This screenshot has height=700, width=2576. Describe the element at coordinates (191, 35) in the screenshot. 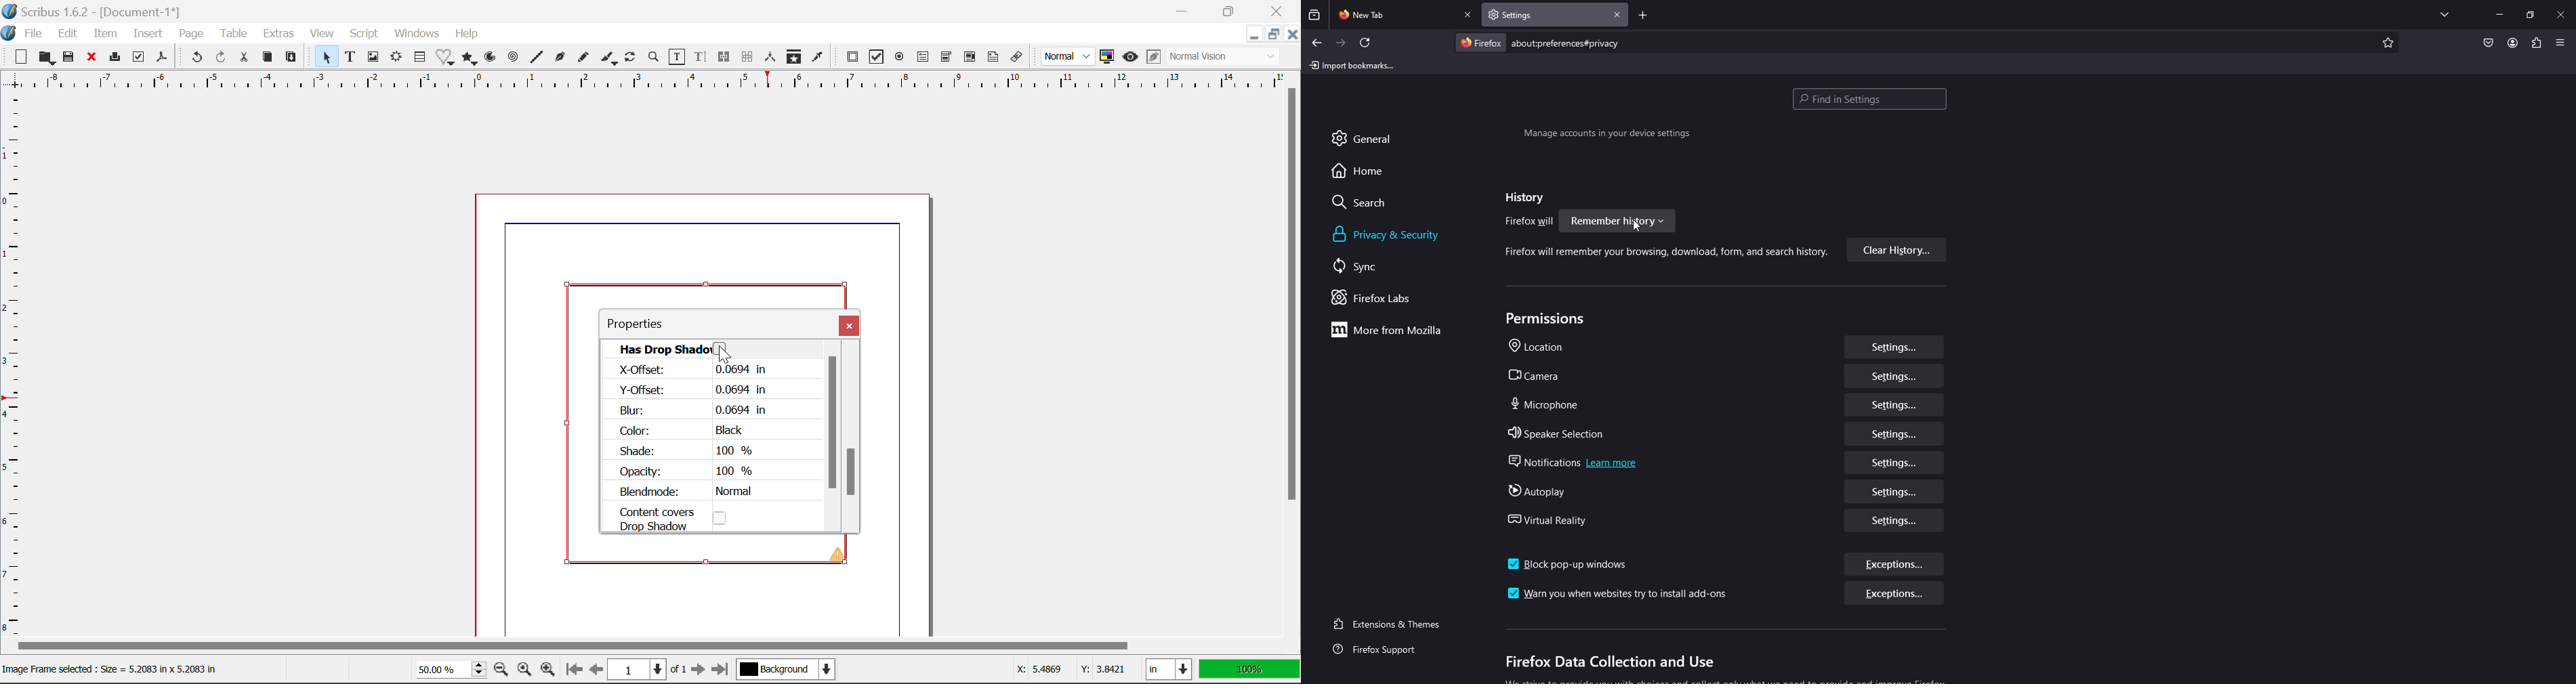

I see `Page` at that location.